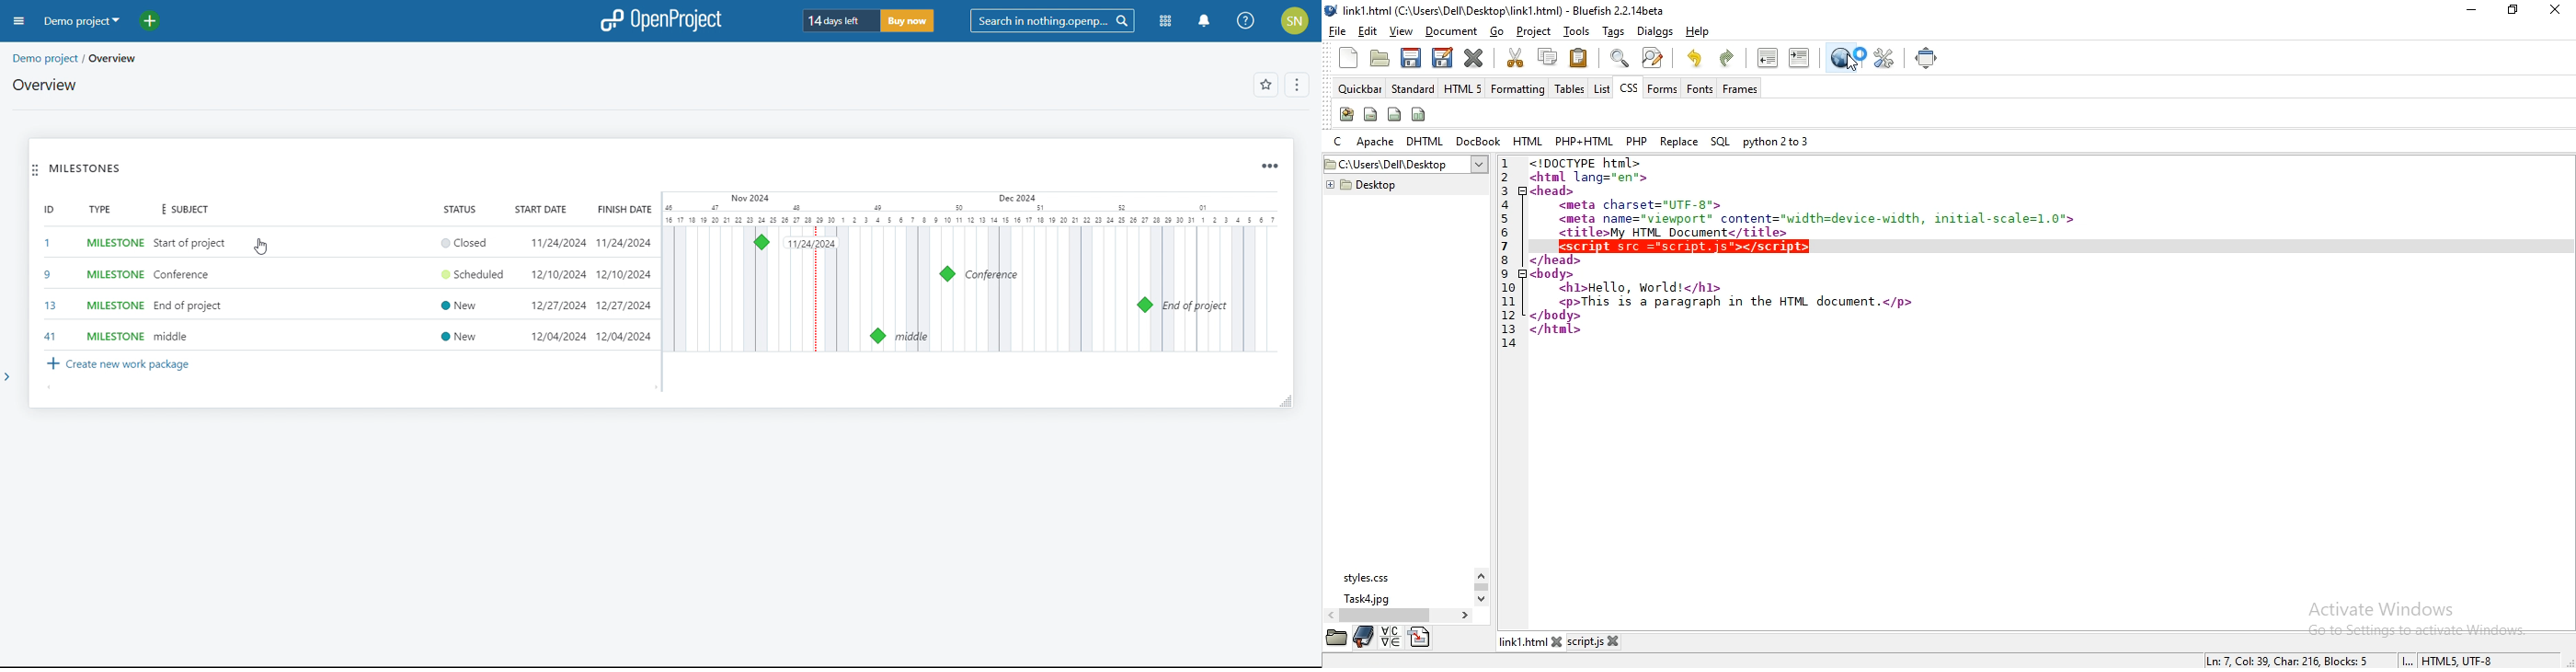 The width and height of the screenshot is (2576, 672). Describe the element at coordinates (1702, 34) in the screenshot. I see `help` at that location.